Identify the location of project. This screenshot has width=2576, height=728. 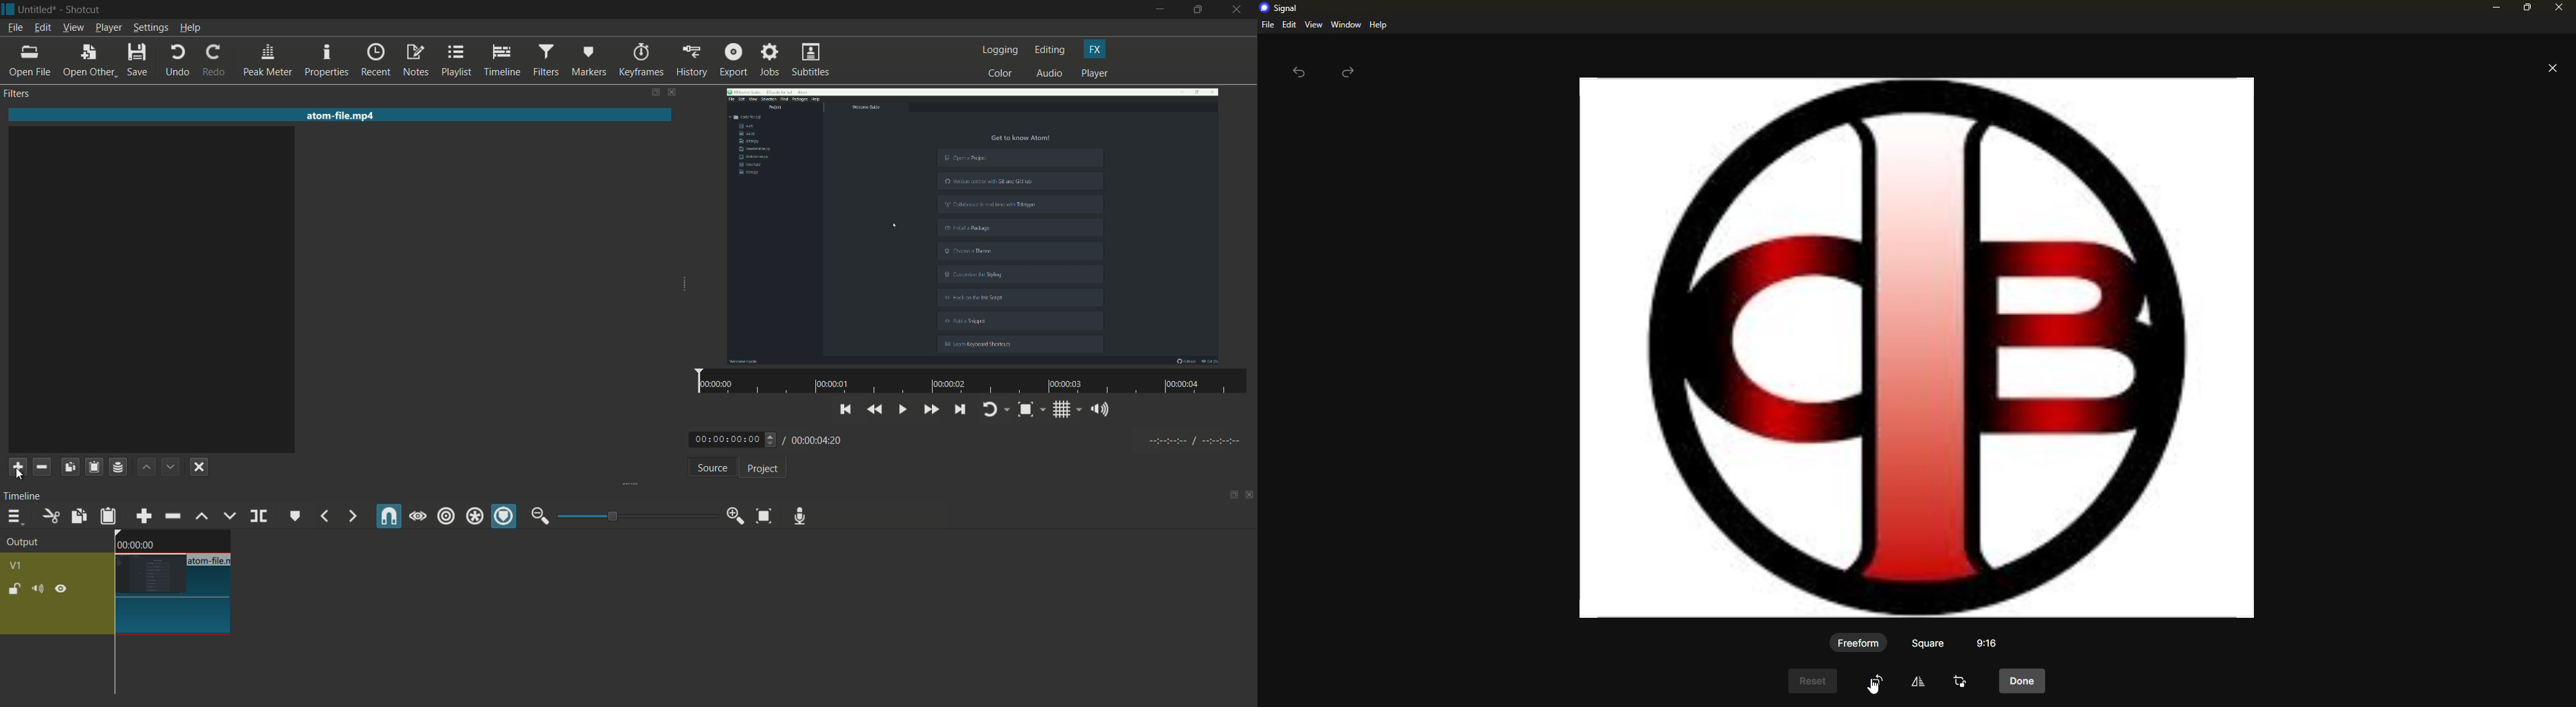
(761, 469).